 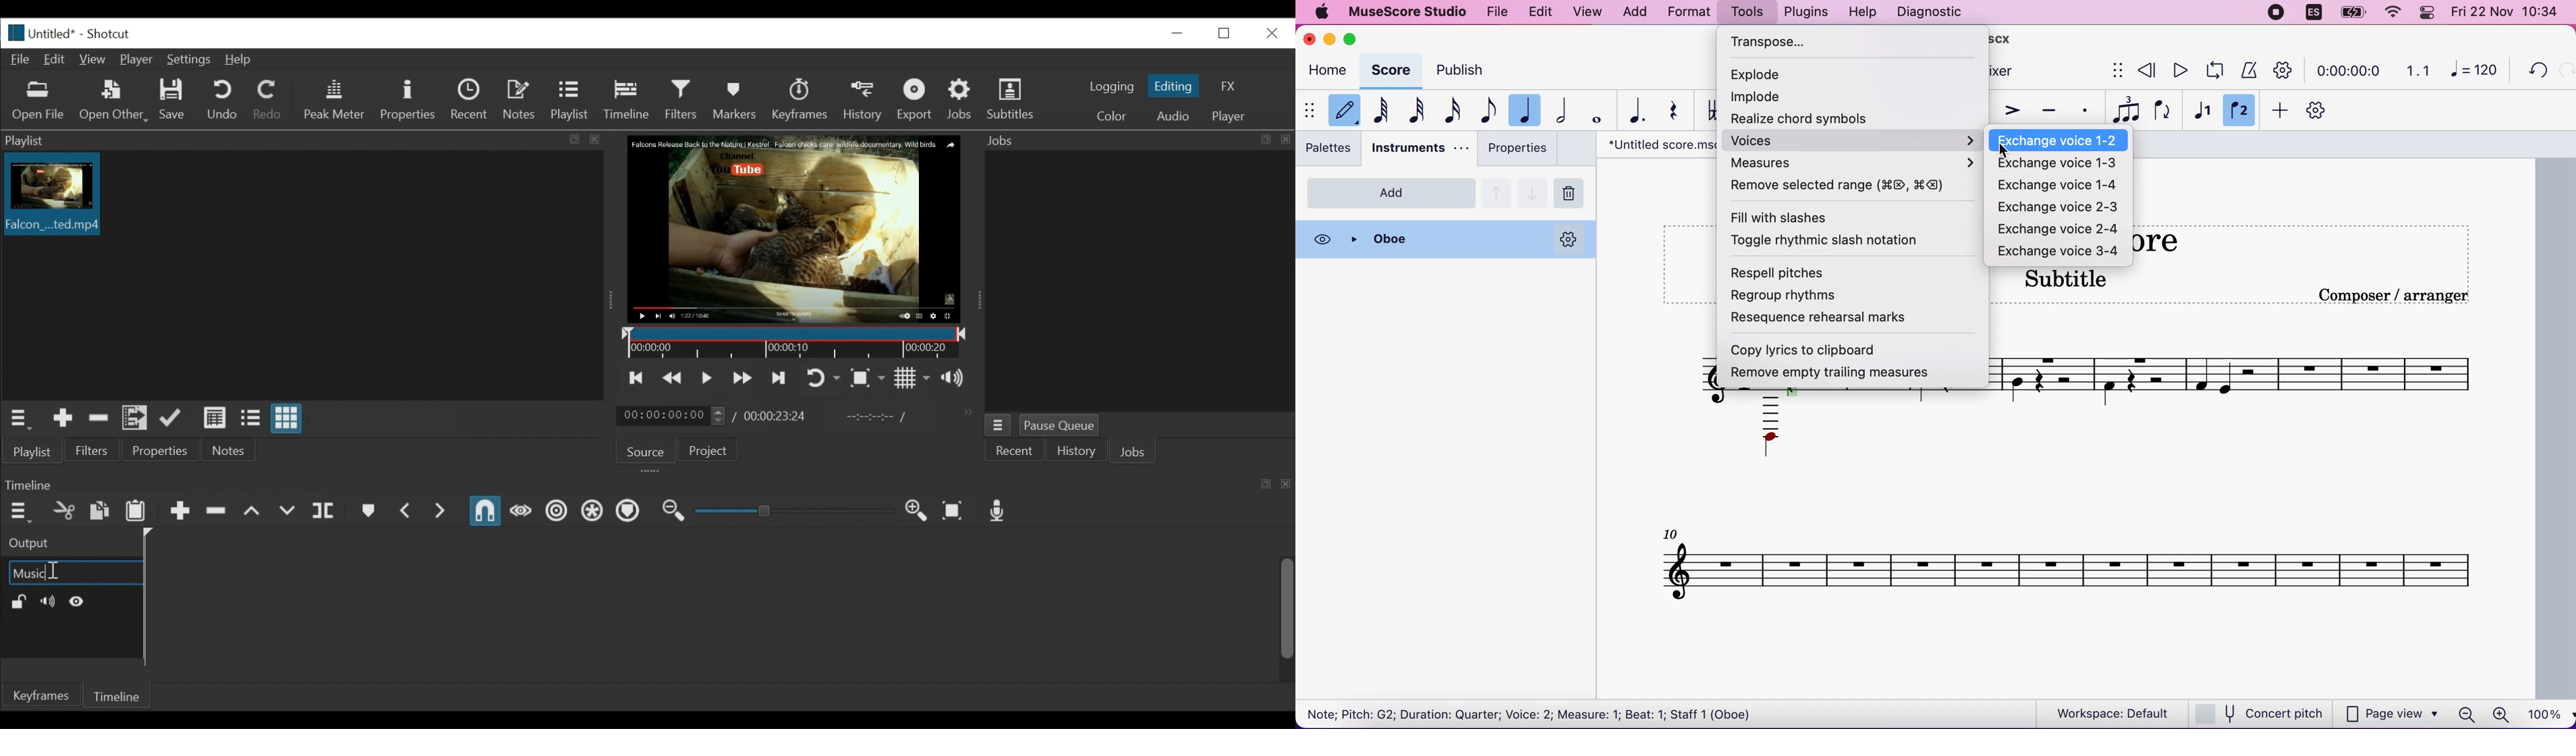 What do you see at coordinates (999, 511) in the screenshot?
I see `Record audio` at bounding box center [999, 511].